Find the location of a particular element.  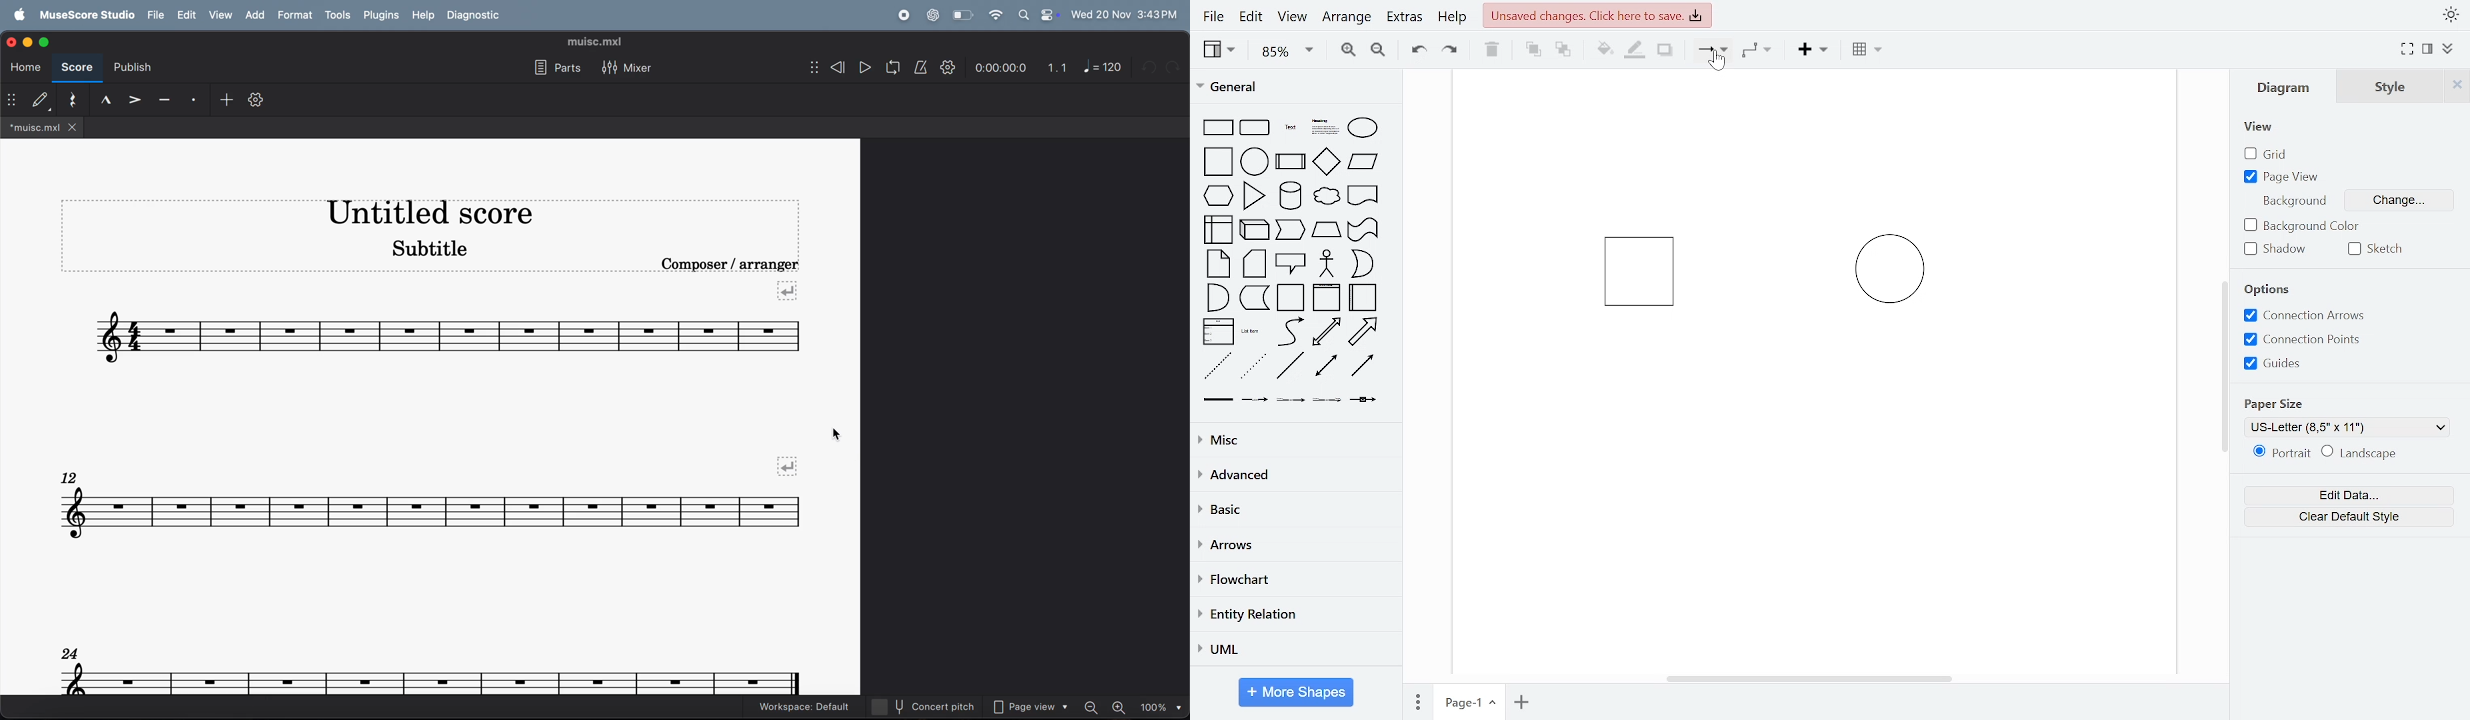

subtitle is located at coordinates (432, 252).